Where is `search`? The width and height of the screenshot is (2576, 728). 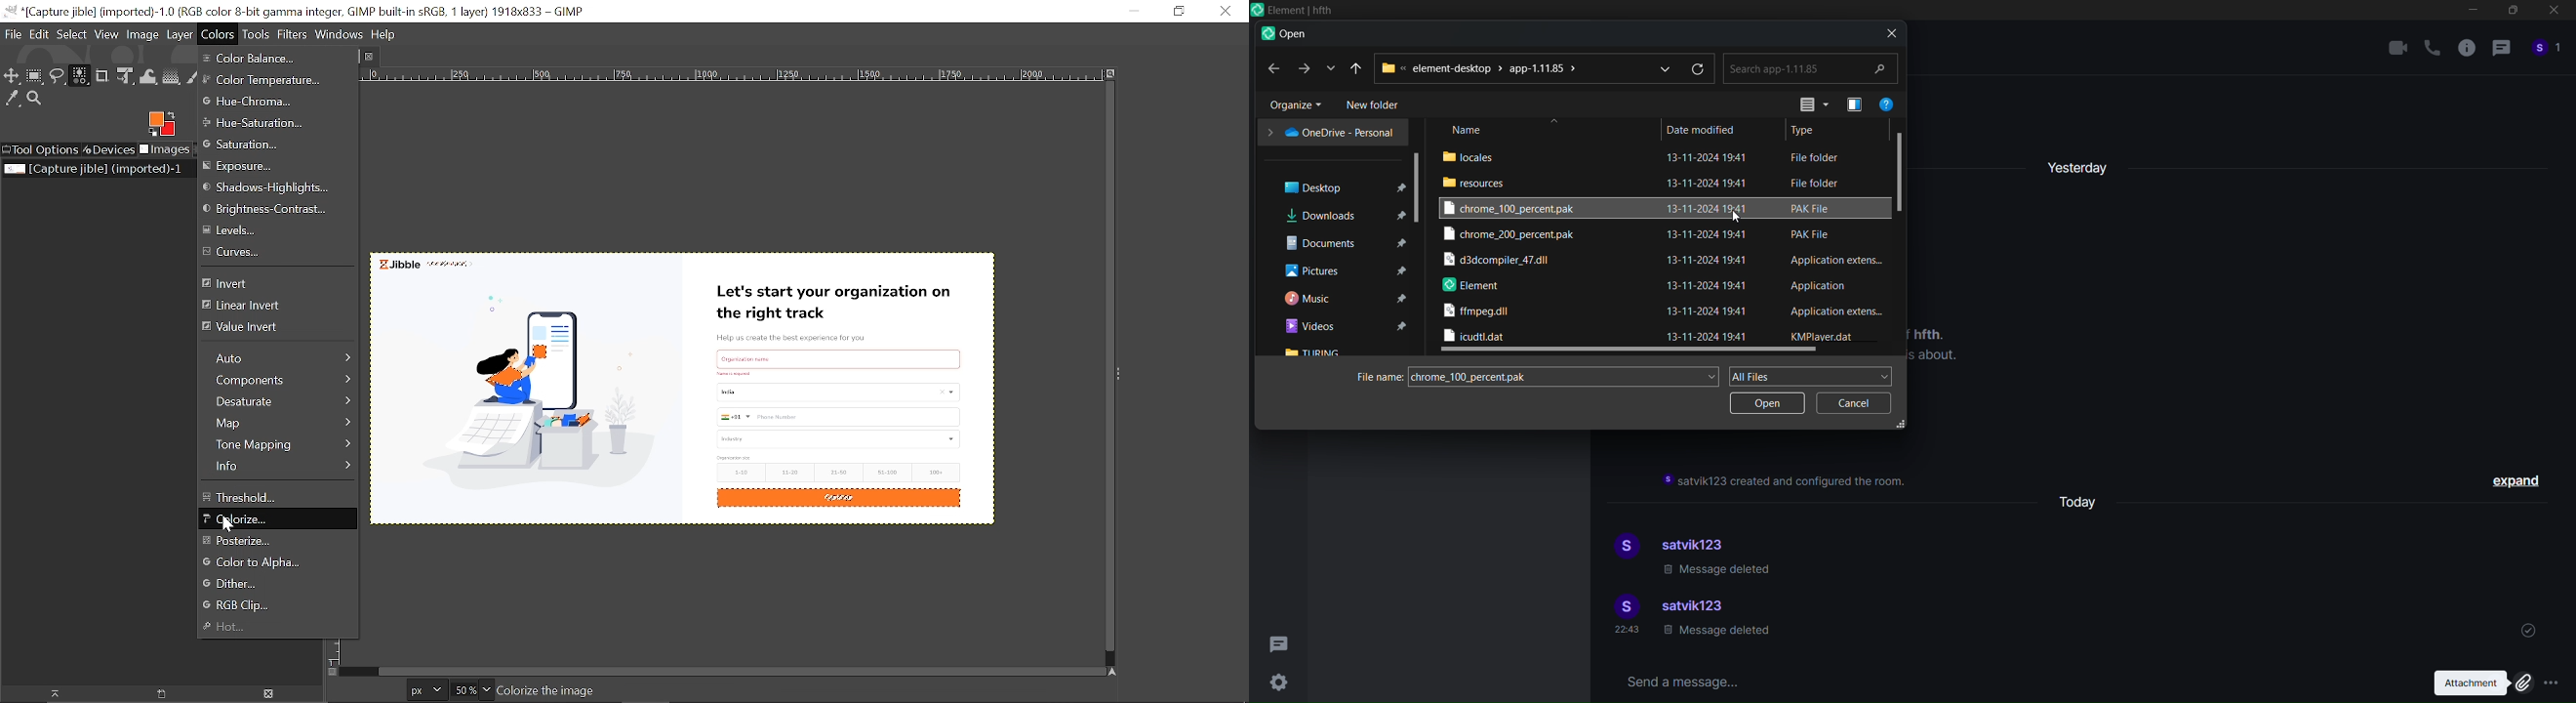 search is located at coordinates (1812, 68).